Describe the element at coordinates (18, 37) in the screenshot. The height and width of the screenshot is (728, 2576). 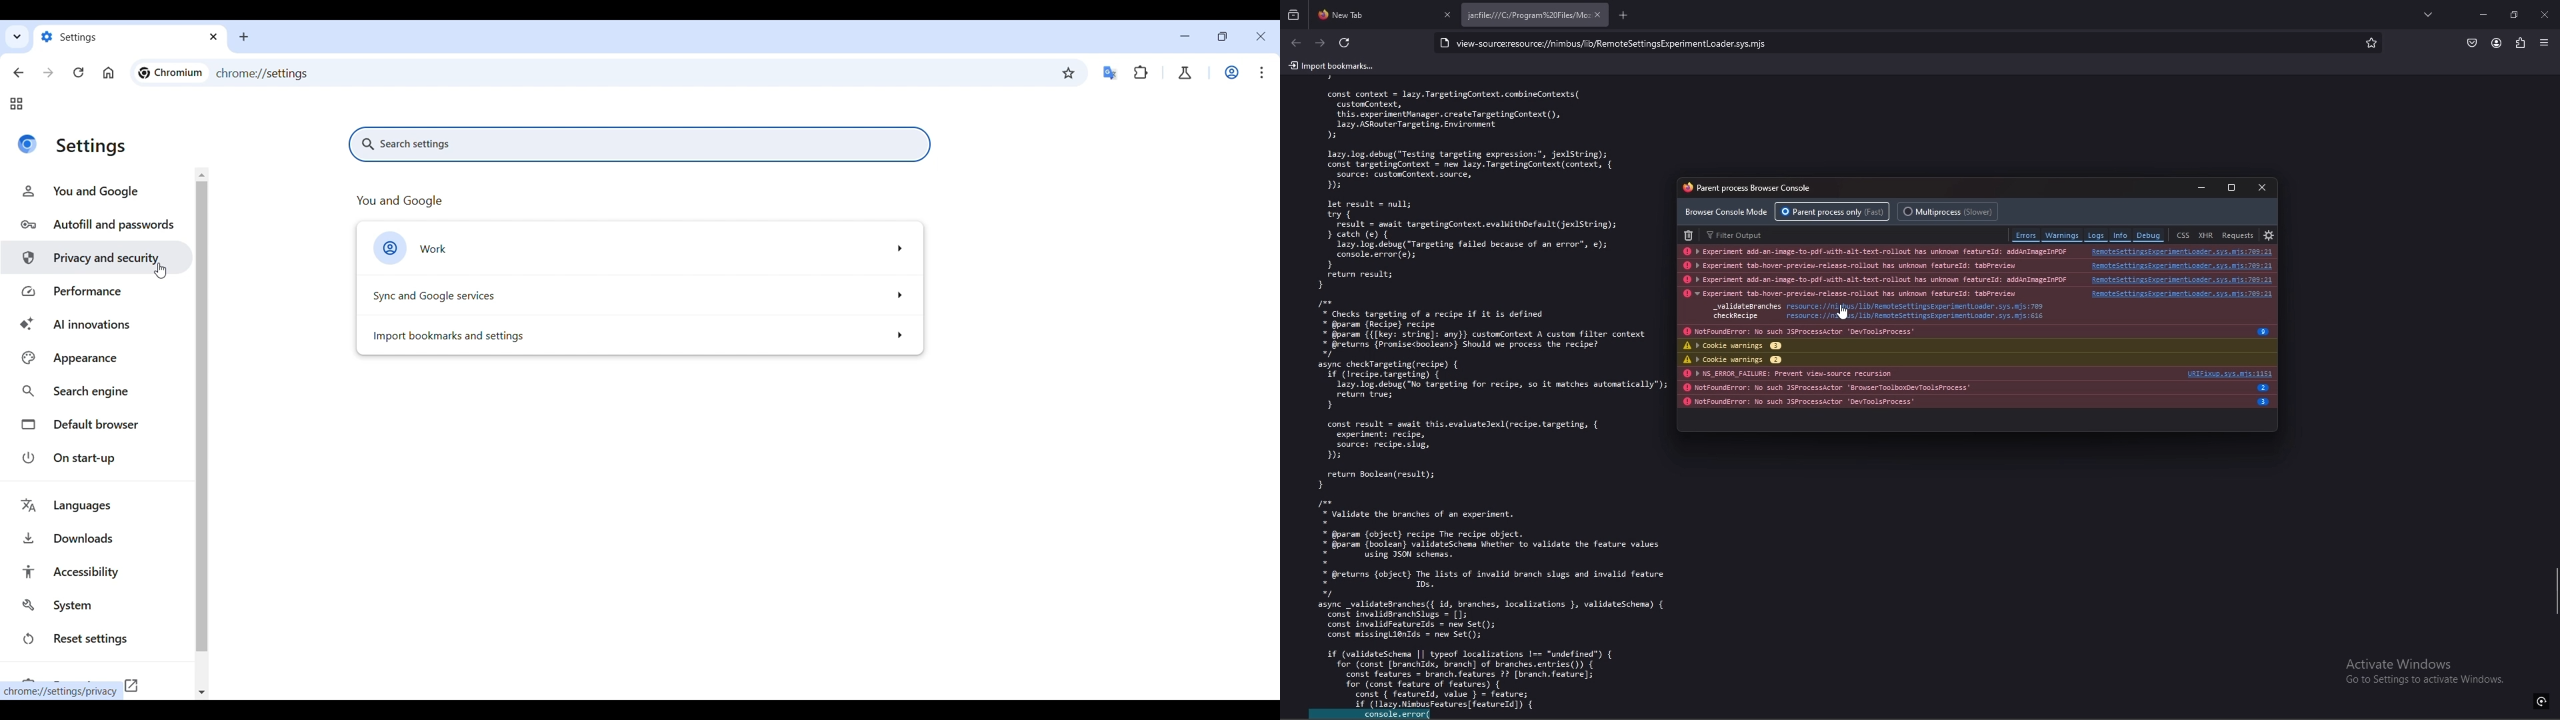
I see `Search tabs` at that location.